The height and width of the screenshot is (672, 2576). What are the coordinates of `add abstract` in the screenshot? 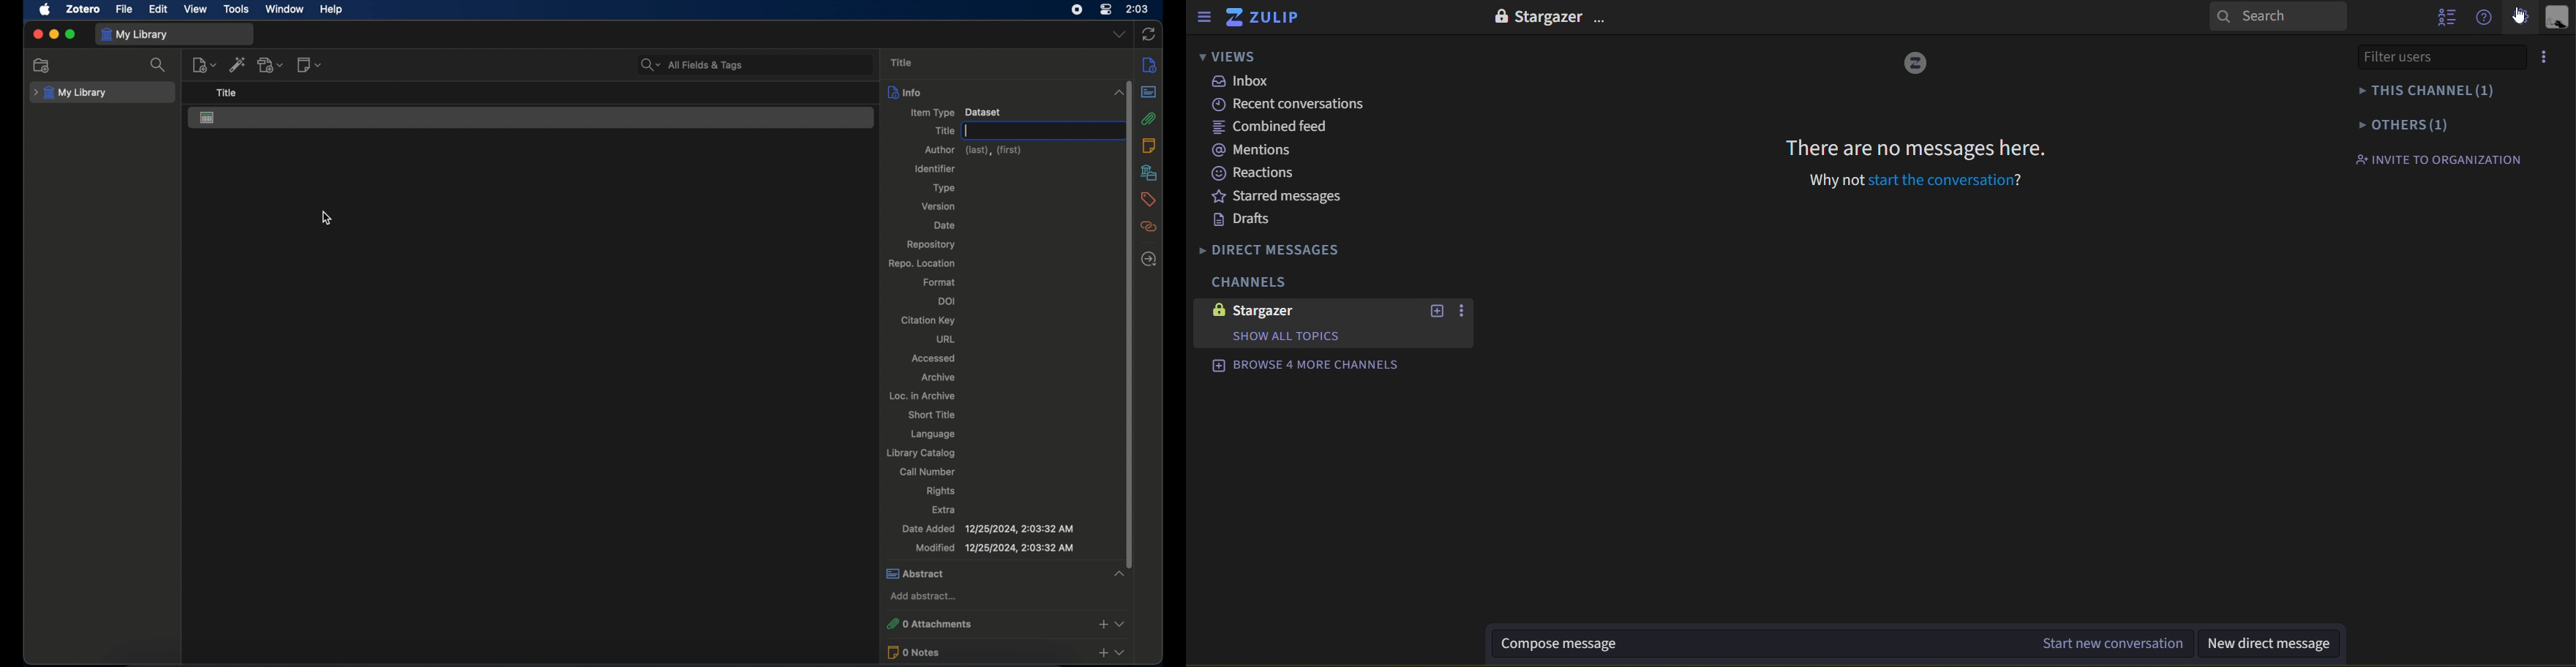 It's located at (926, 596).